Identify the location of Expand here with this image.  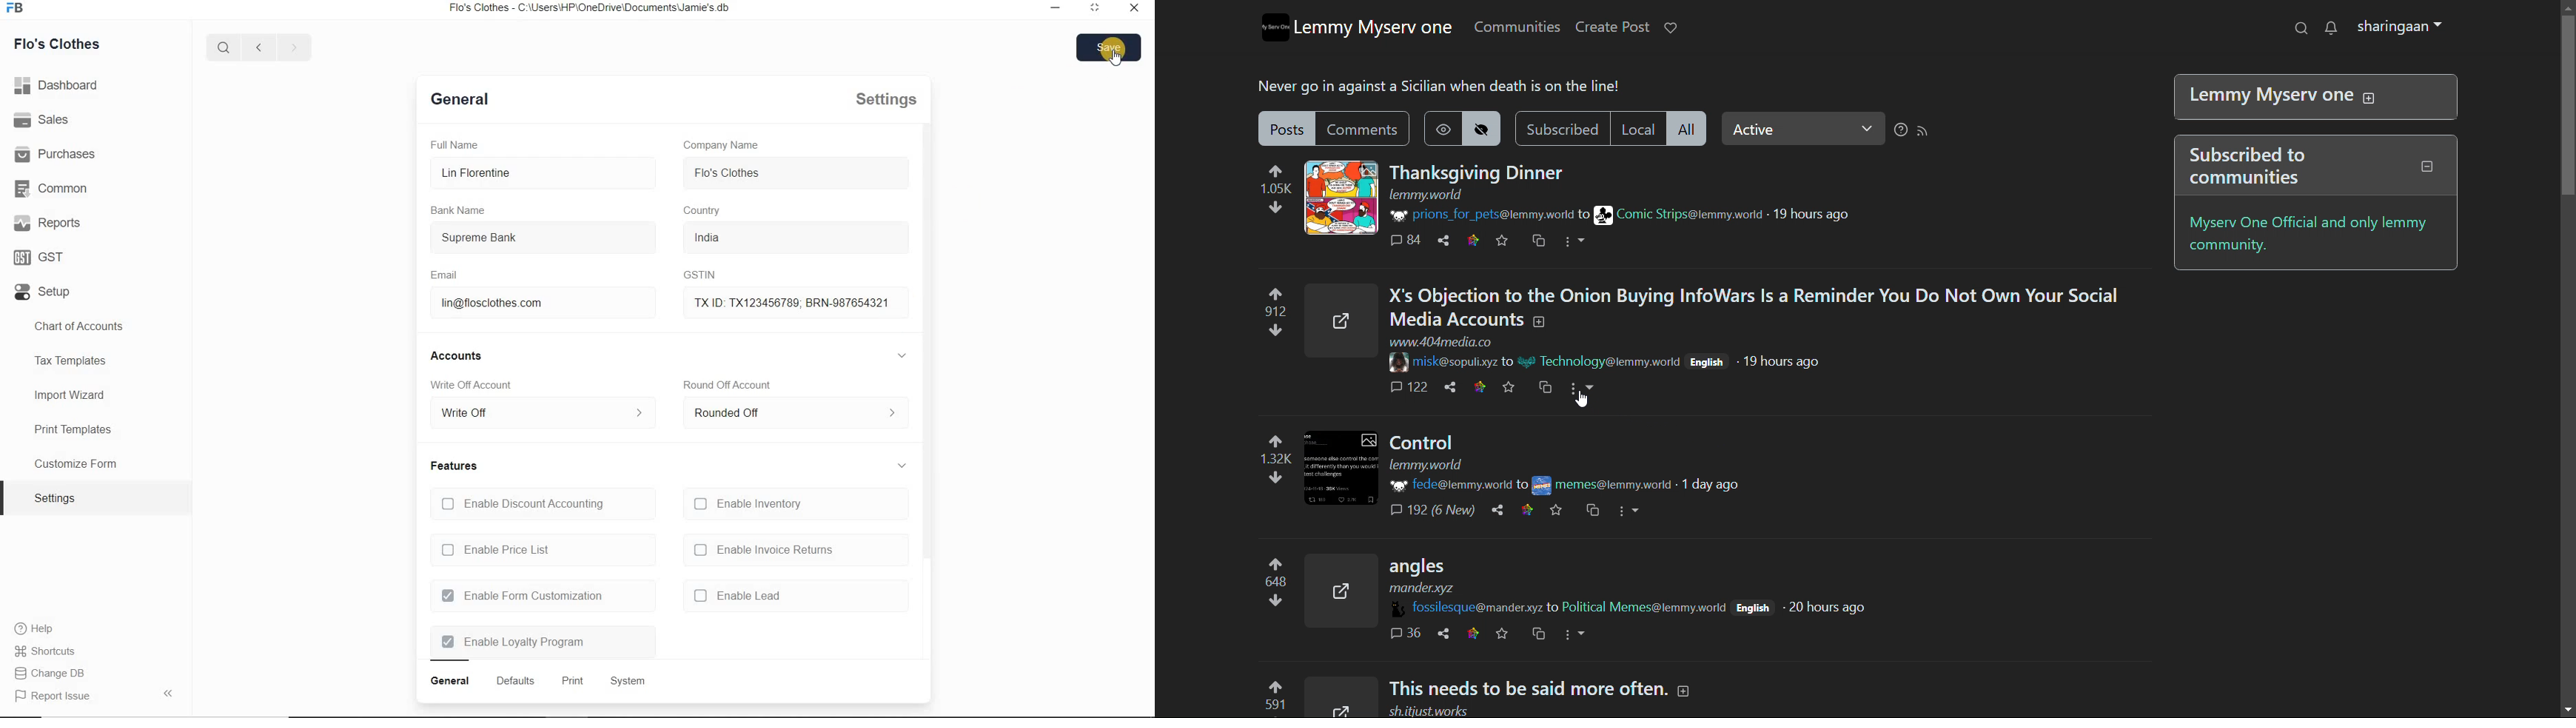
(1337, 593).